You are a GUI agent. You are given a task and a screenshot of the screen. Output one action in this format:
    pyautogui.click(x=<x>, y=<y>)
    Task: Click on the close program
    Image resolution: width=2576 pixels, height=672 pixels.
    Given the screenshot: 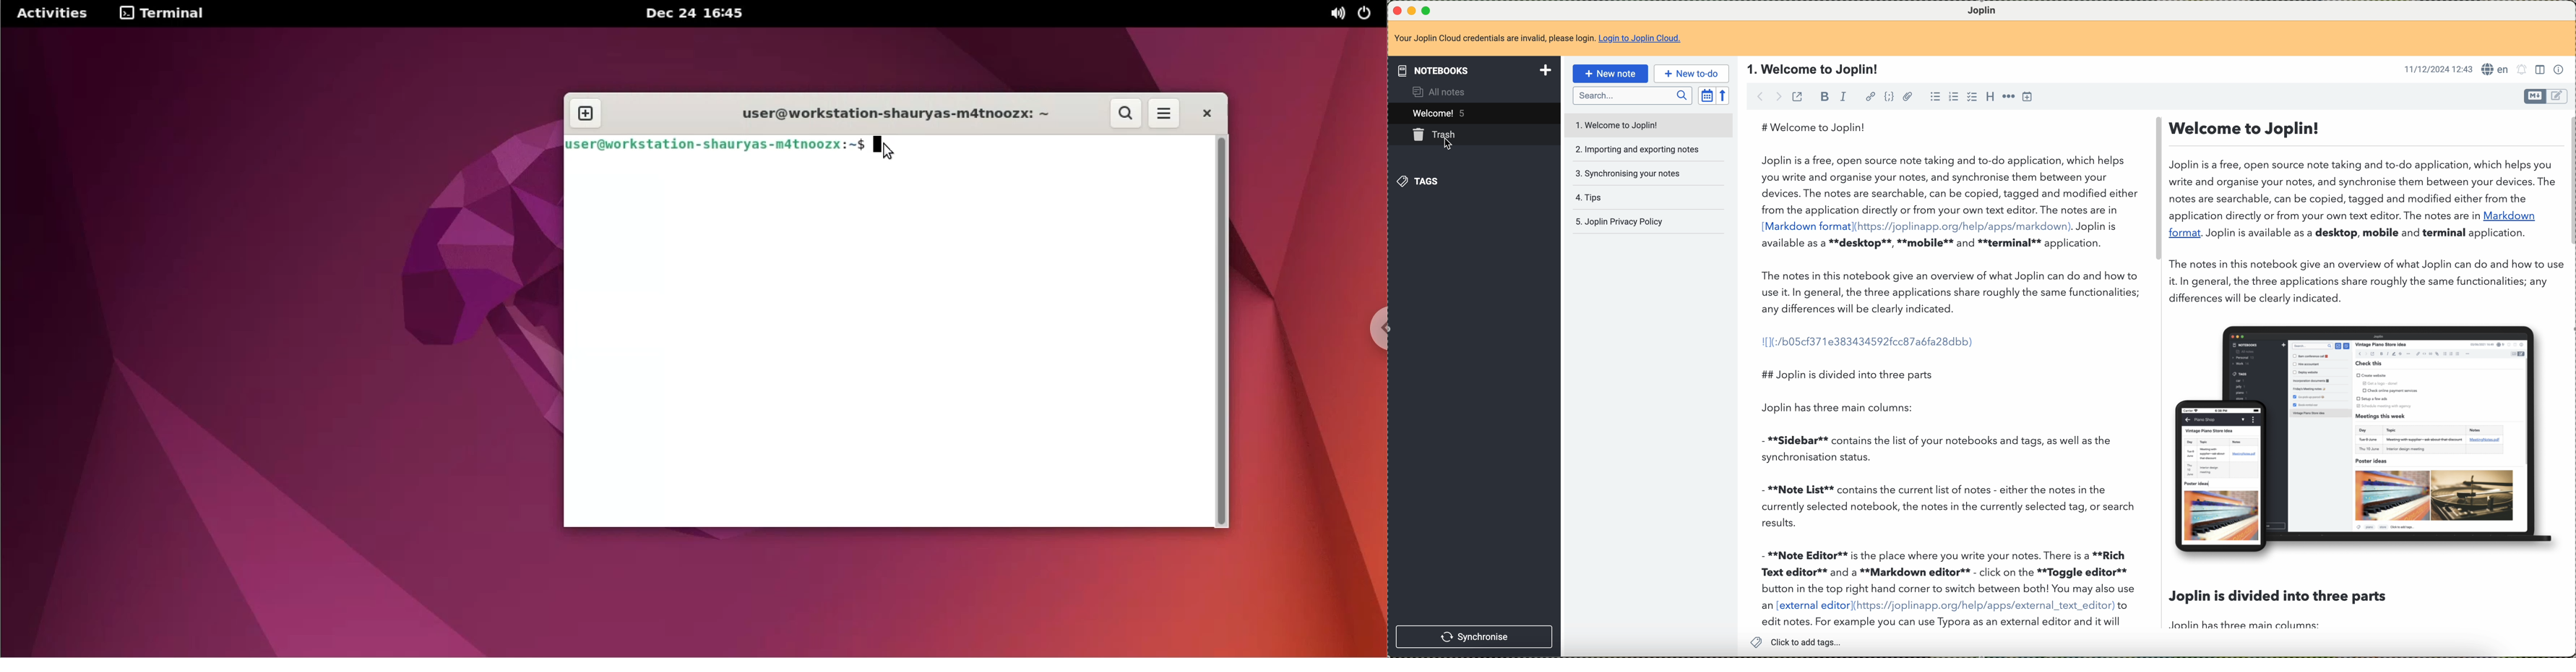 What is the action you would take?
    pyautogui.click(x=1396, y=9)
    